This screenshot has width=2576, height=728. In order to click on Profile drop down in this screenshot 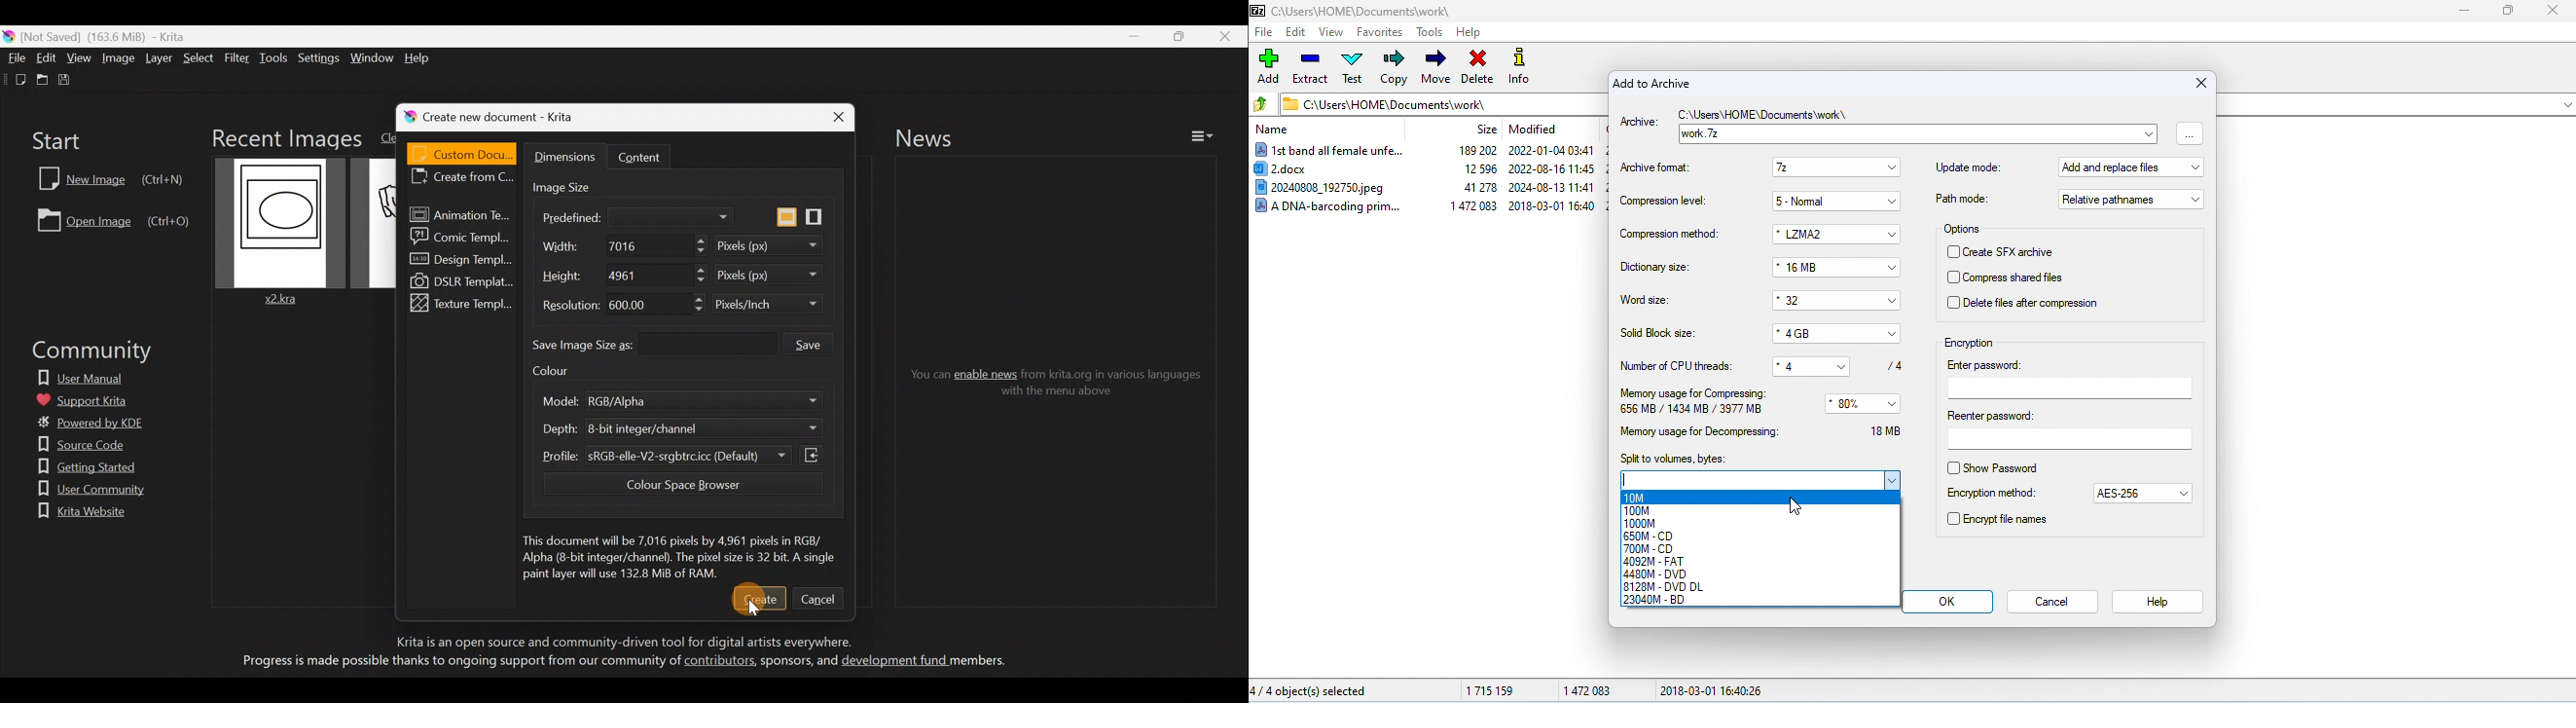, I will do `click(782, 454)`.